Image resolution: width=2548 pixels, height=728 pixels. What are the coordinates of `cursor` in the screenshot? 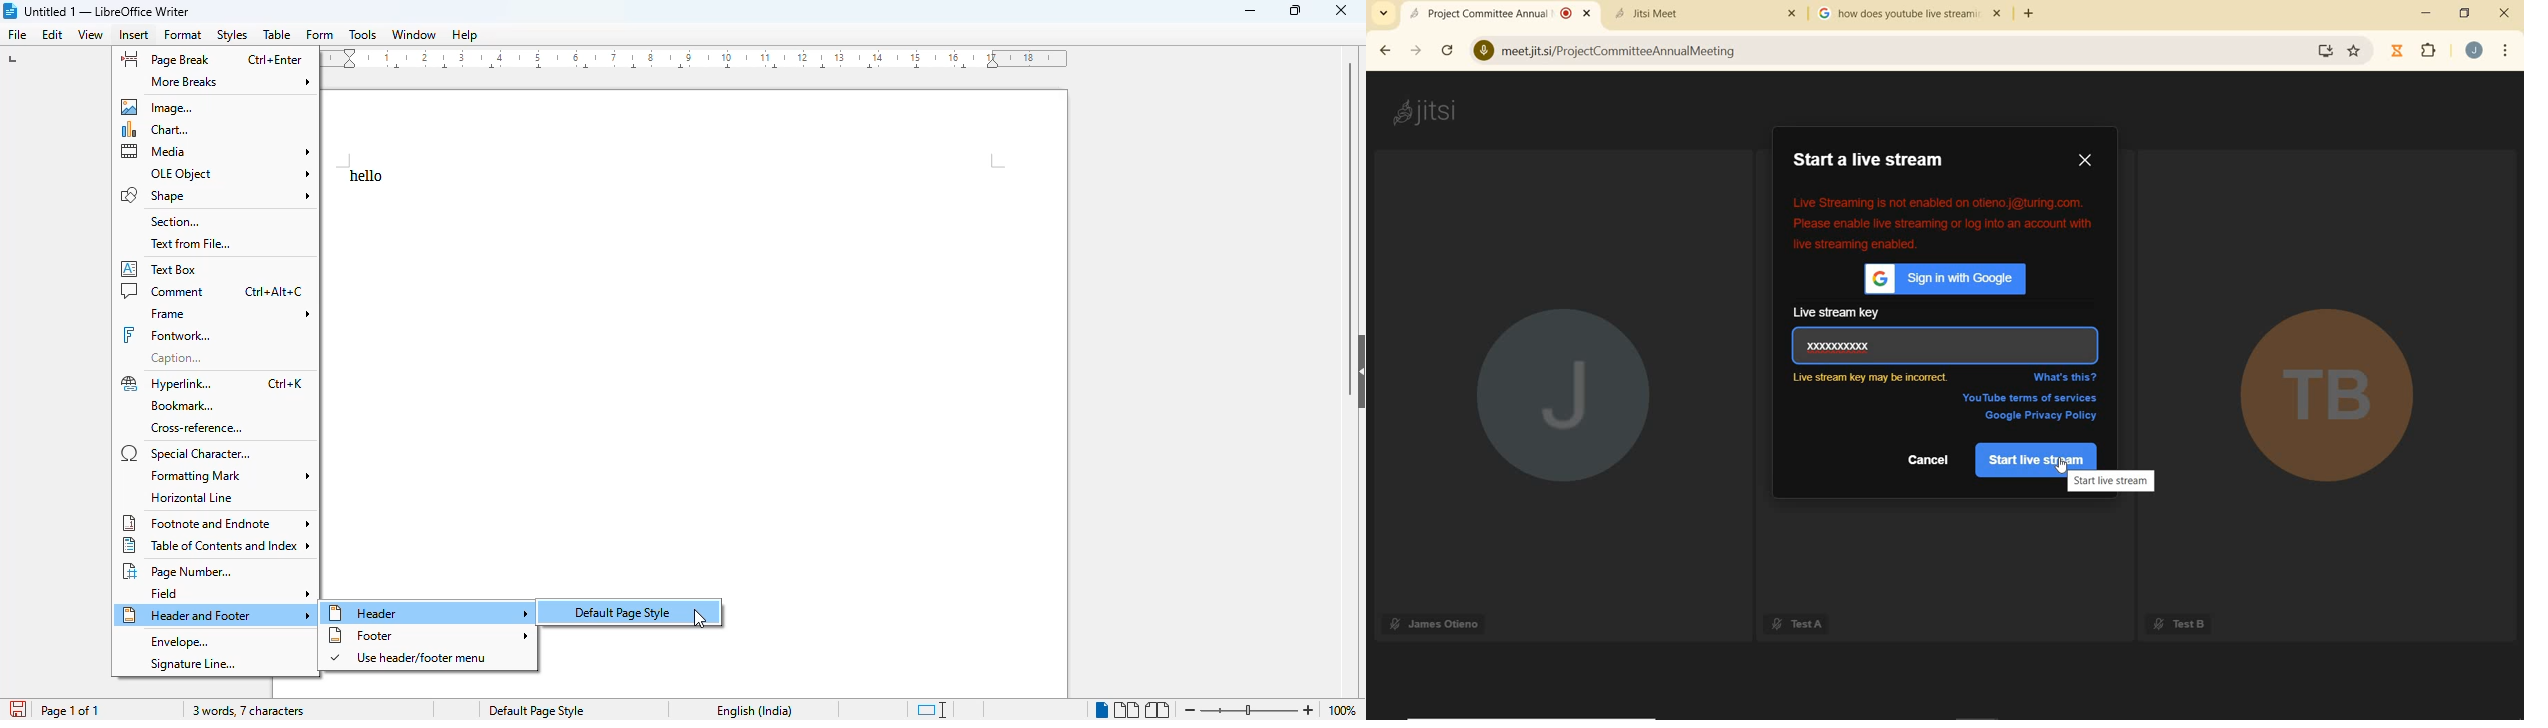 It's located at (701, 619).